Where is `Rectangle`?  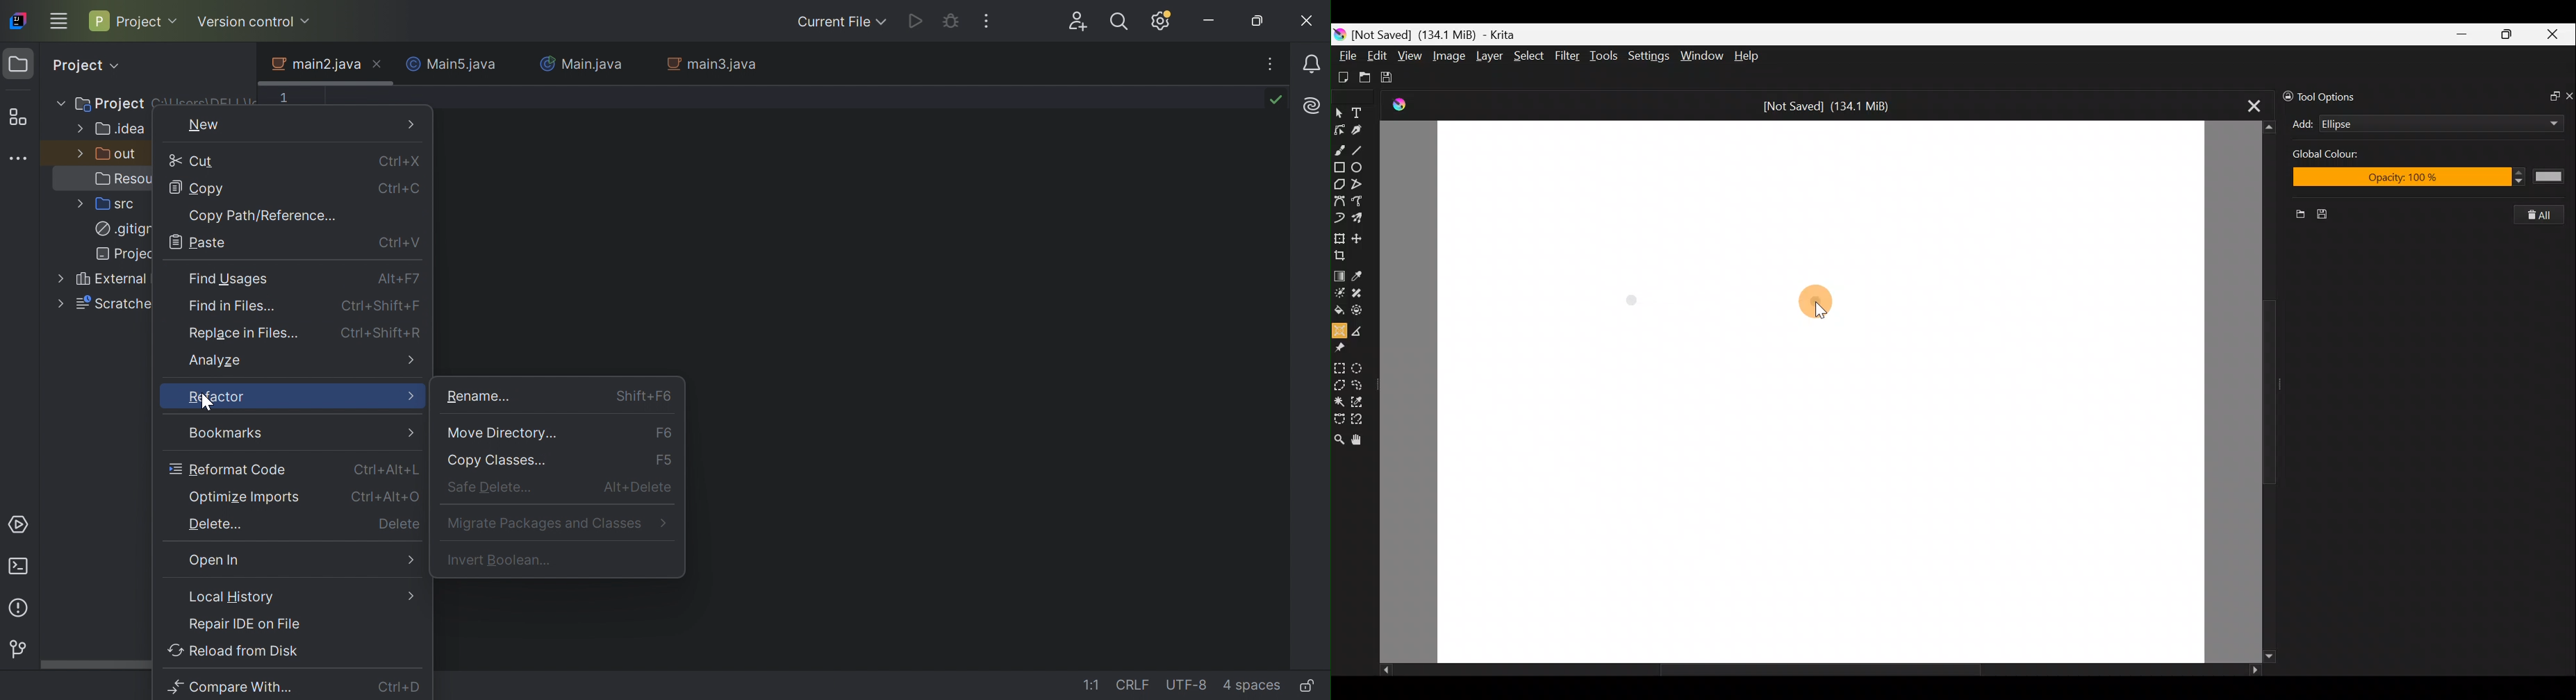
Rectangle is located at coordinates (1339, 167).